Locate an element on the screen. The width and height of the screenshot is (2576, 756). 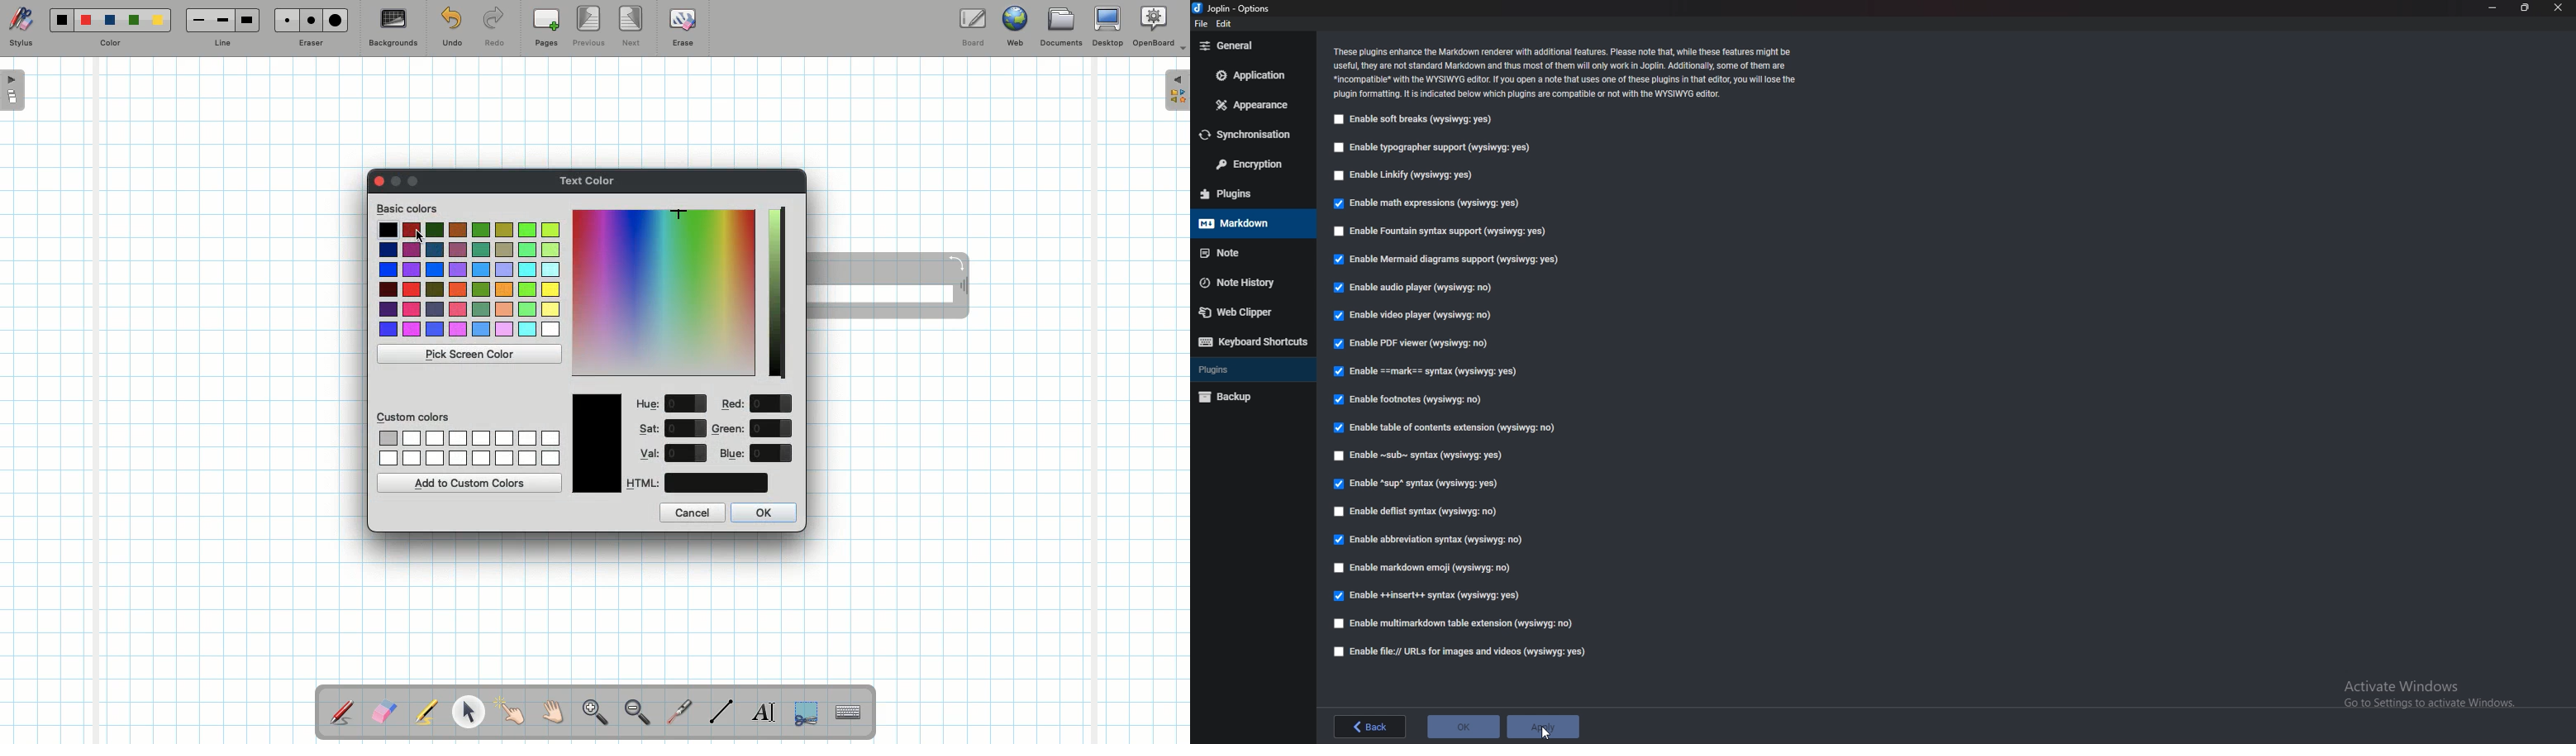
close is located at coordinates (2559, 8).